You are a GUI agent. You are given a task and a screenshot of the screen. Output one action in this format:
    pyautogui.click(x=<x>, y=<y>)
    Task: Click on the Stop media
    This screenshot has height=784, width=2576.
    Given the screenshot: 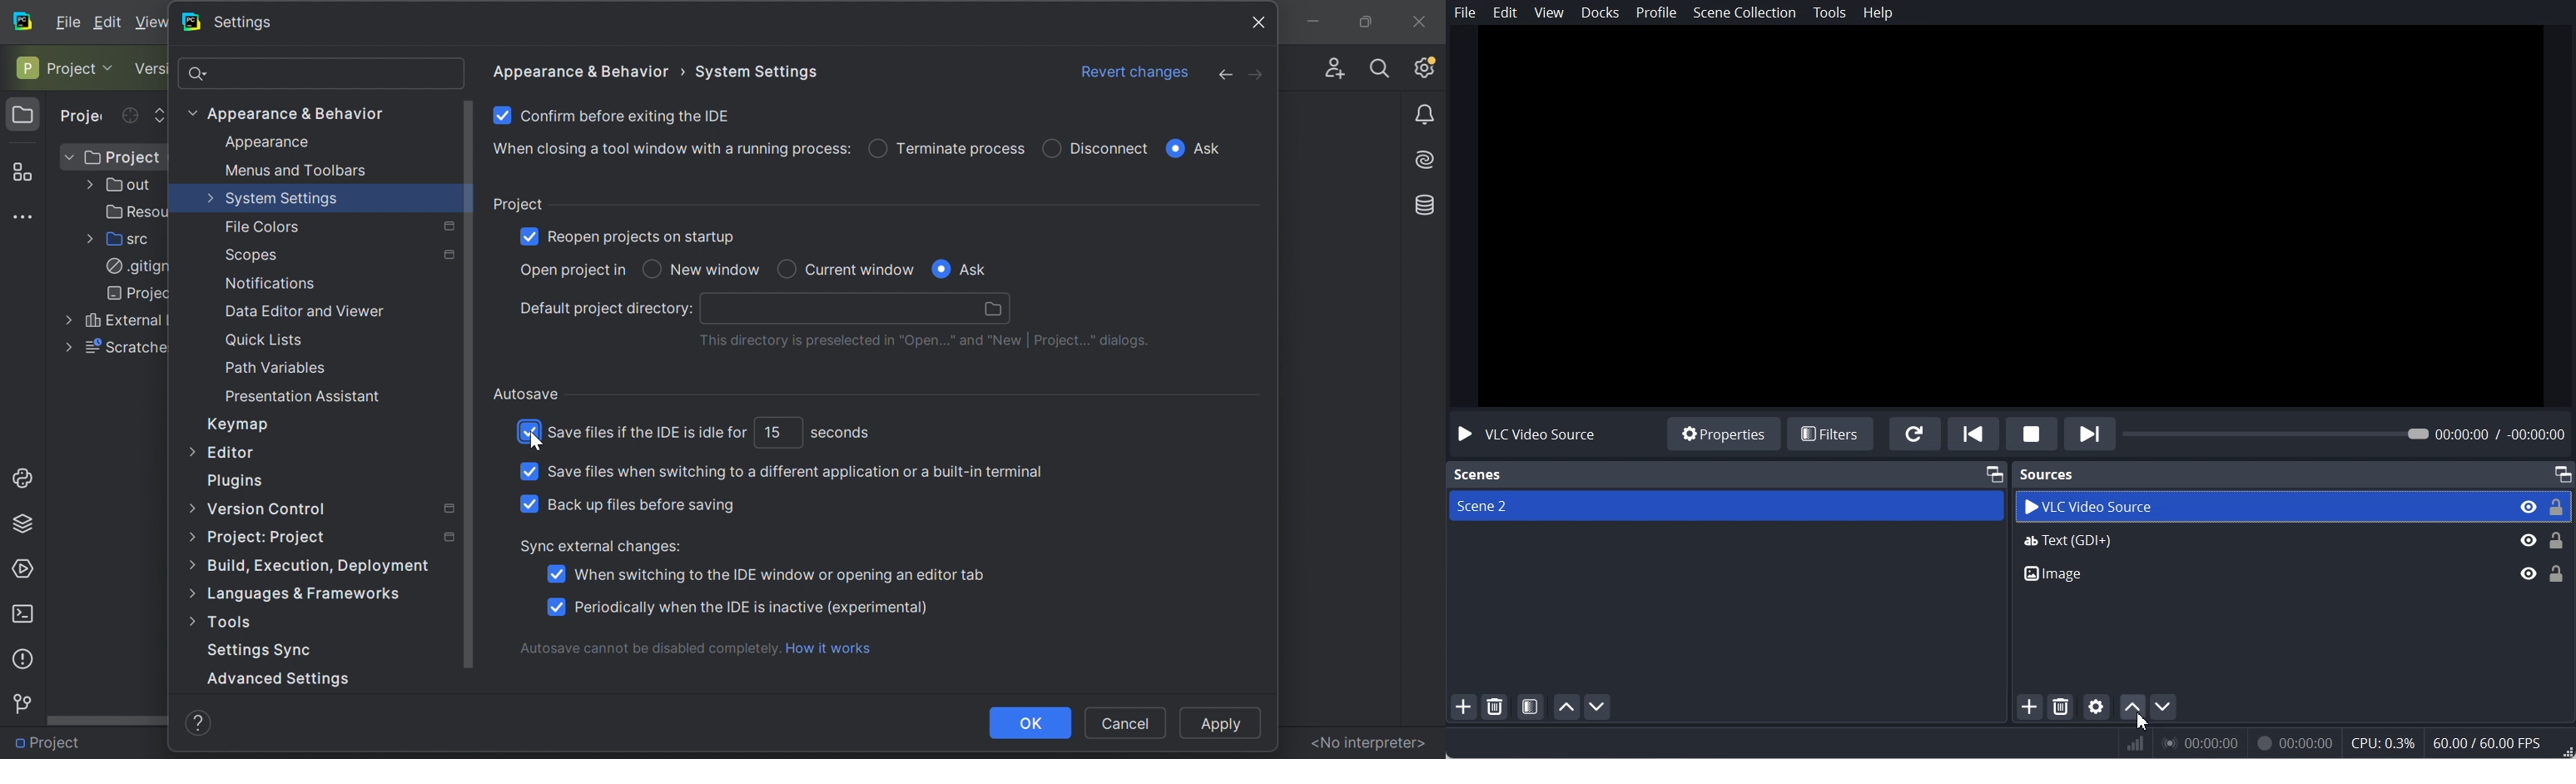 What is the action you would take?
    pyautogui.click(x=2032, y=433)
    